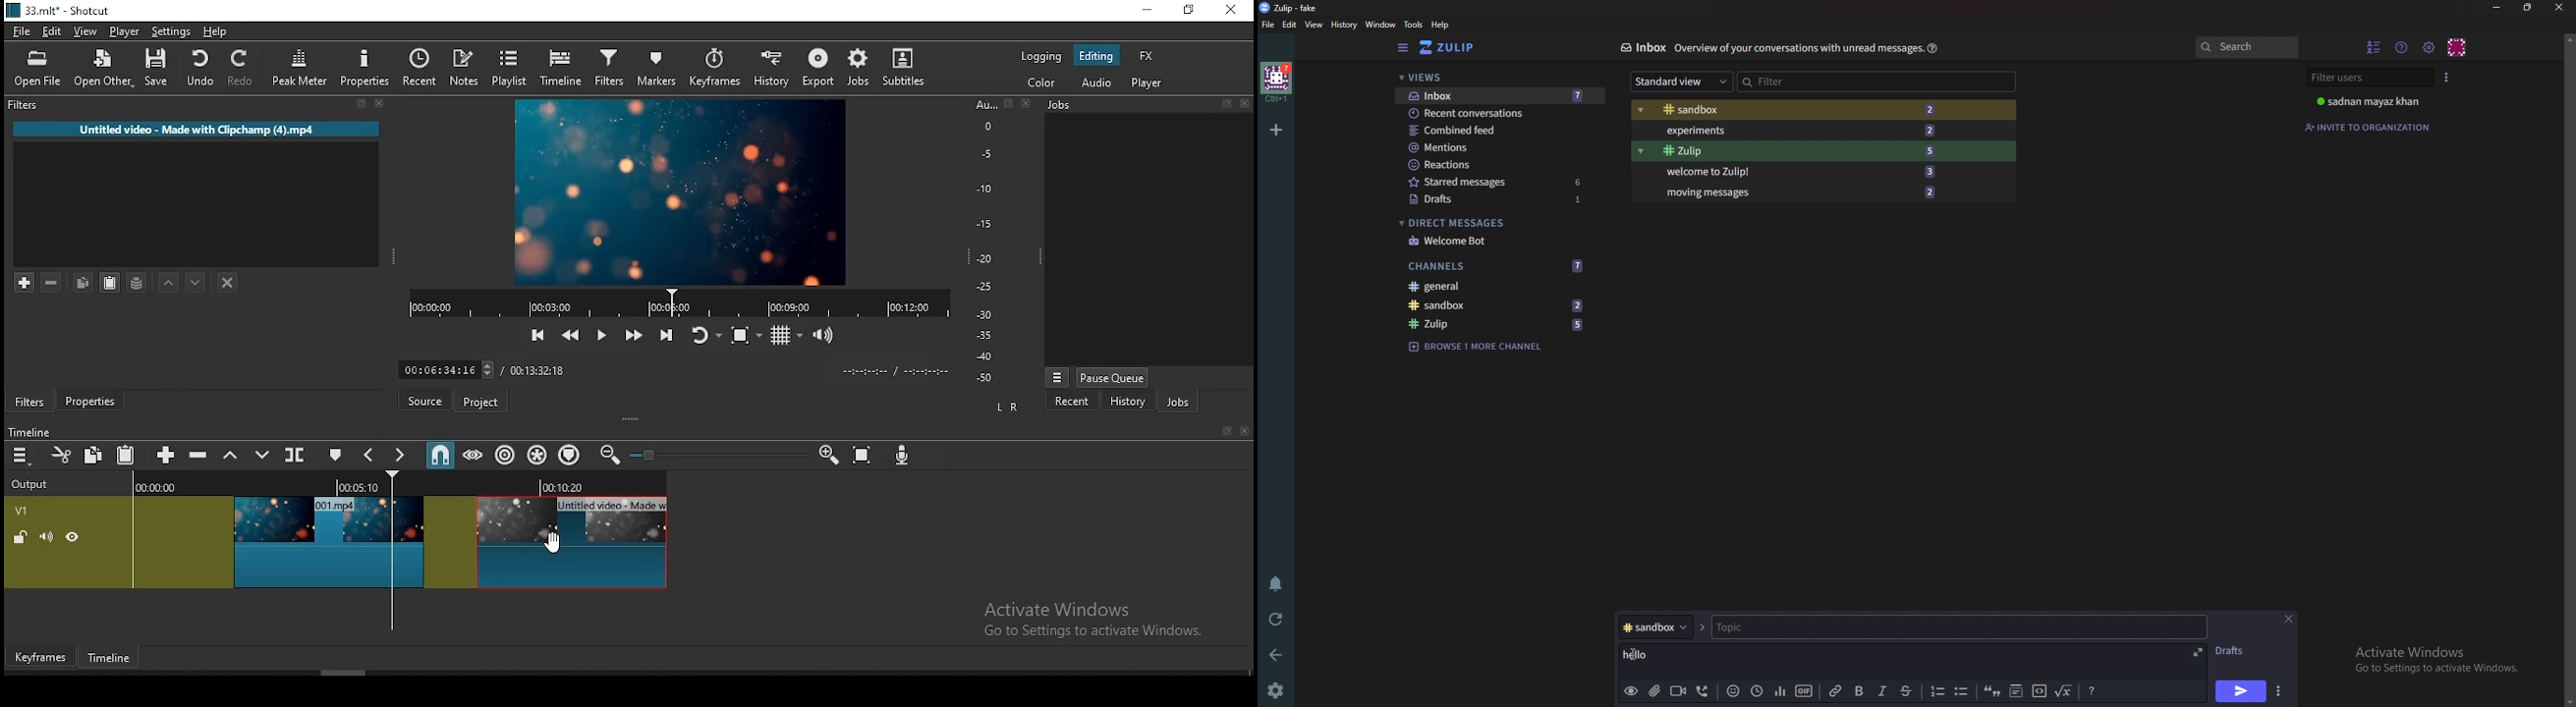 The image size is (2576, 728). I want to click on timer, so click(674, 302).